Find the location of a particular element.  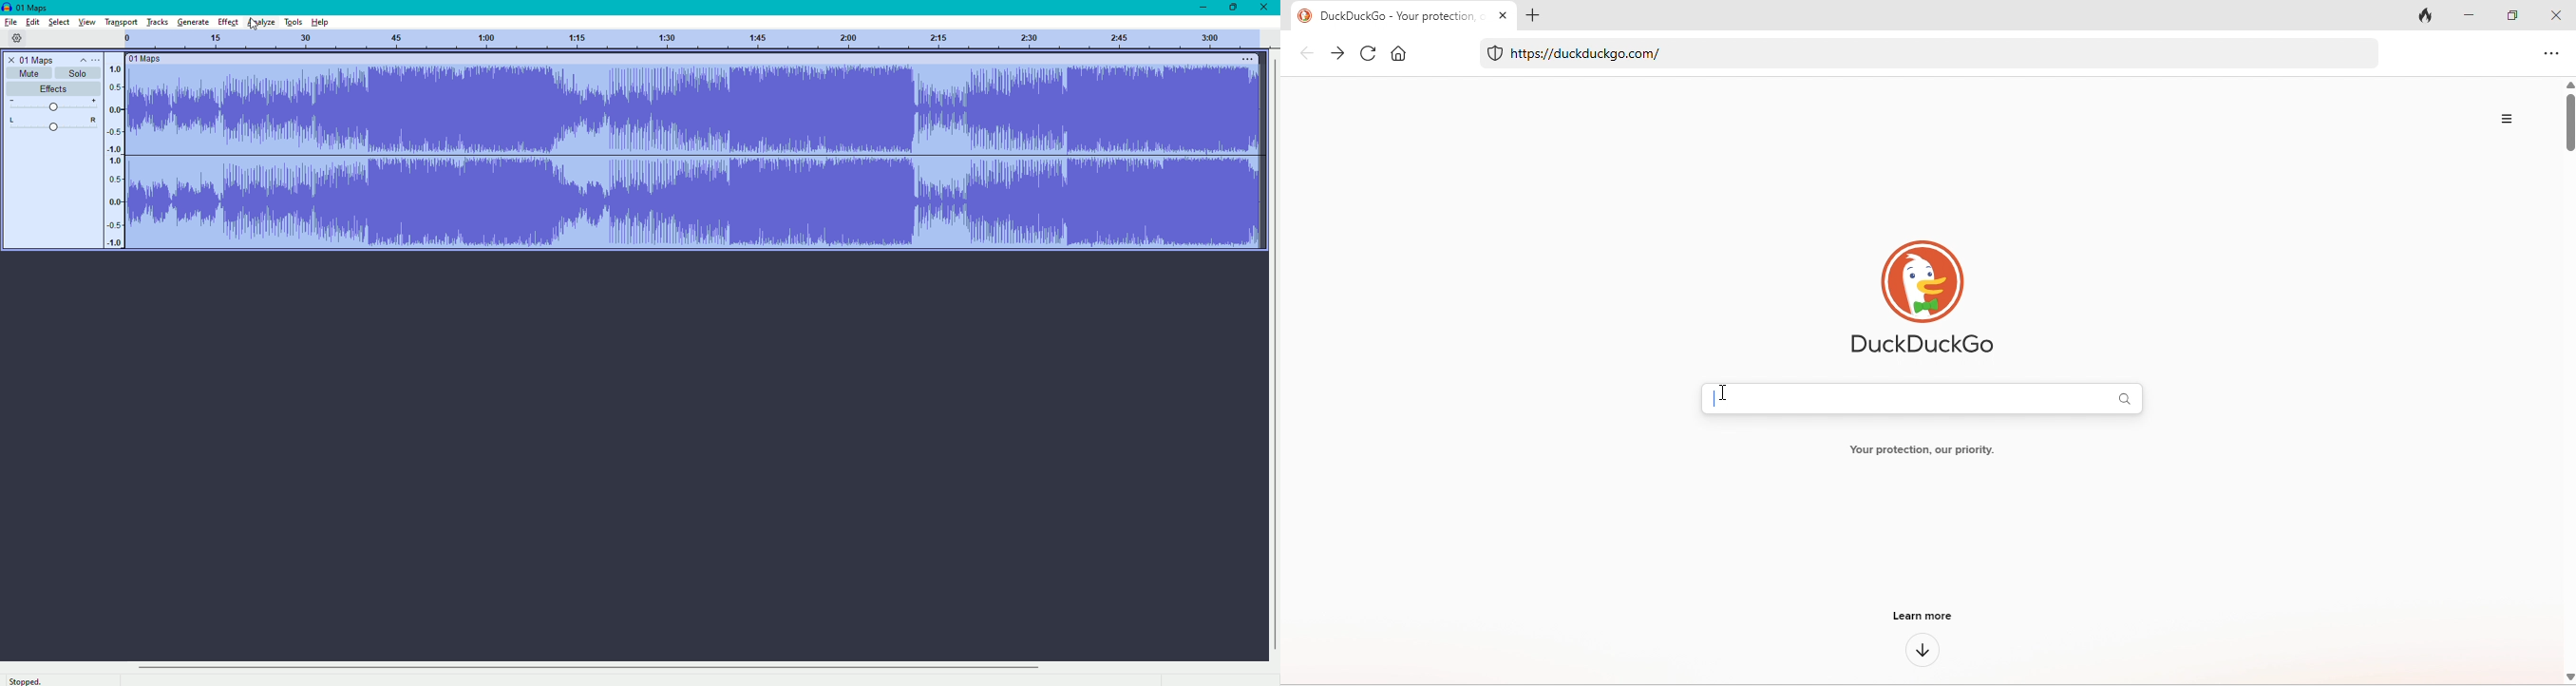

Your protection, our priority is located at coordinates (1930, 452).